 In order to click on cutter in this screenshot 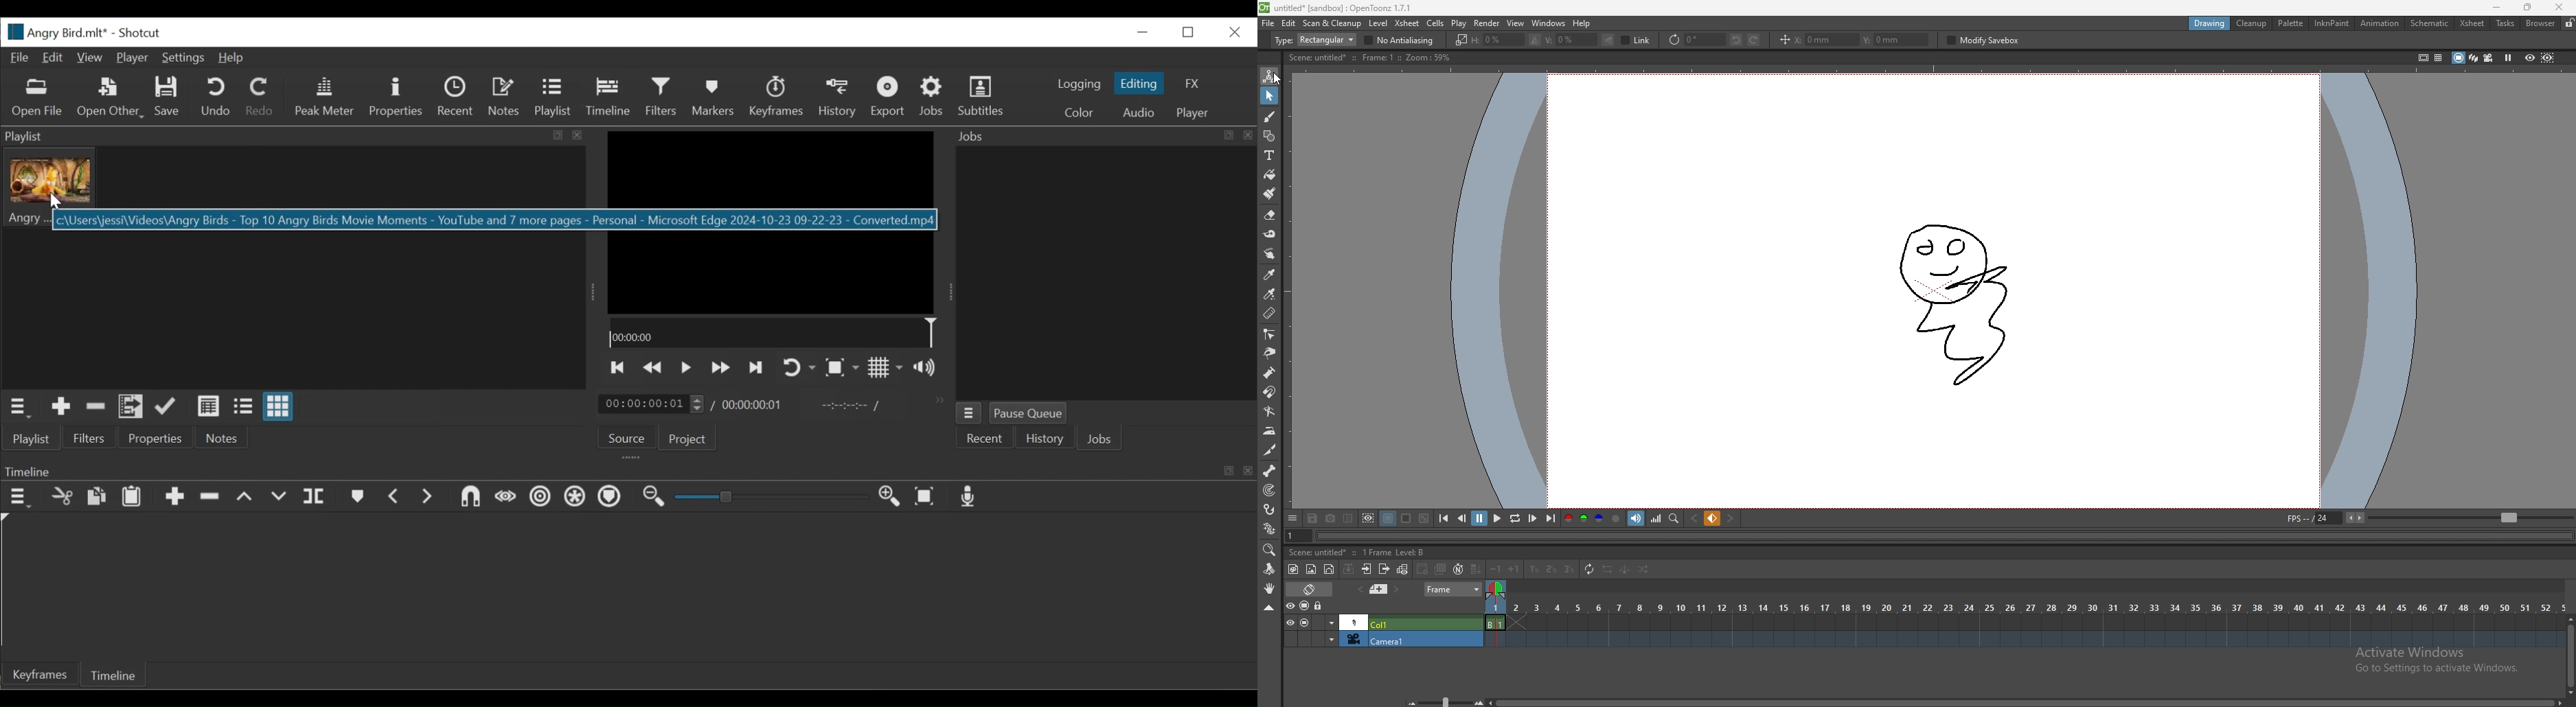, I will do `click(1270, 450)`.